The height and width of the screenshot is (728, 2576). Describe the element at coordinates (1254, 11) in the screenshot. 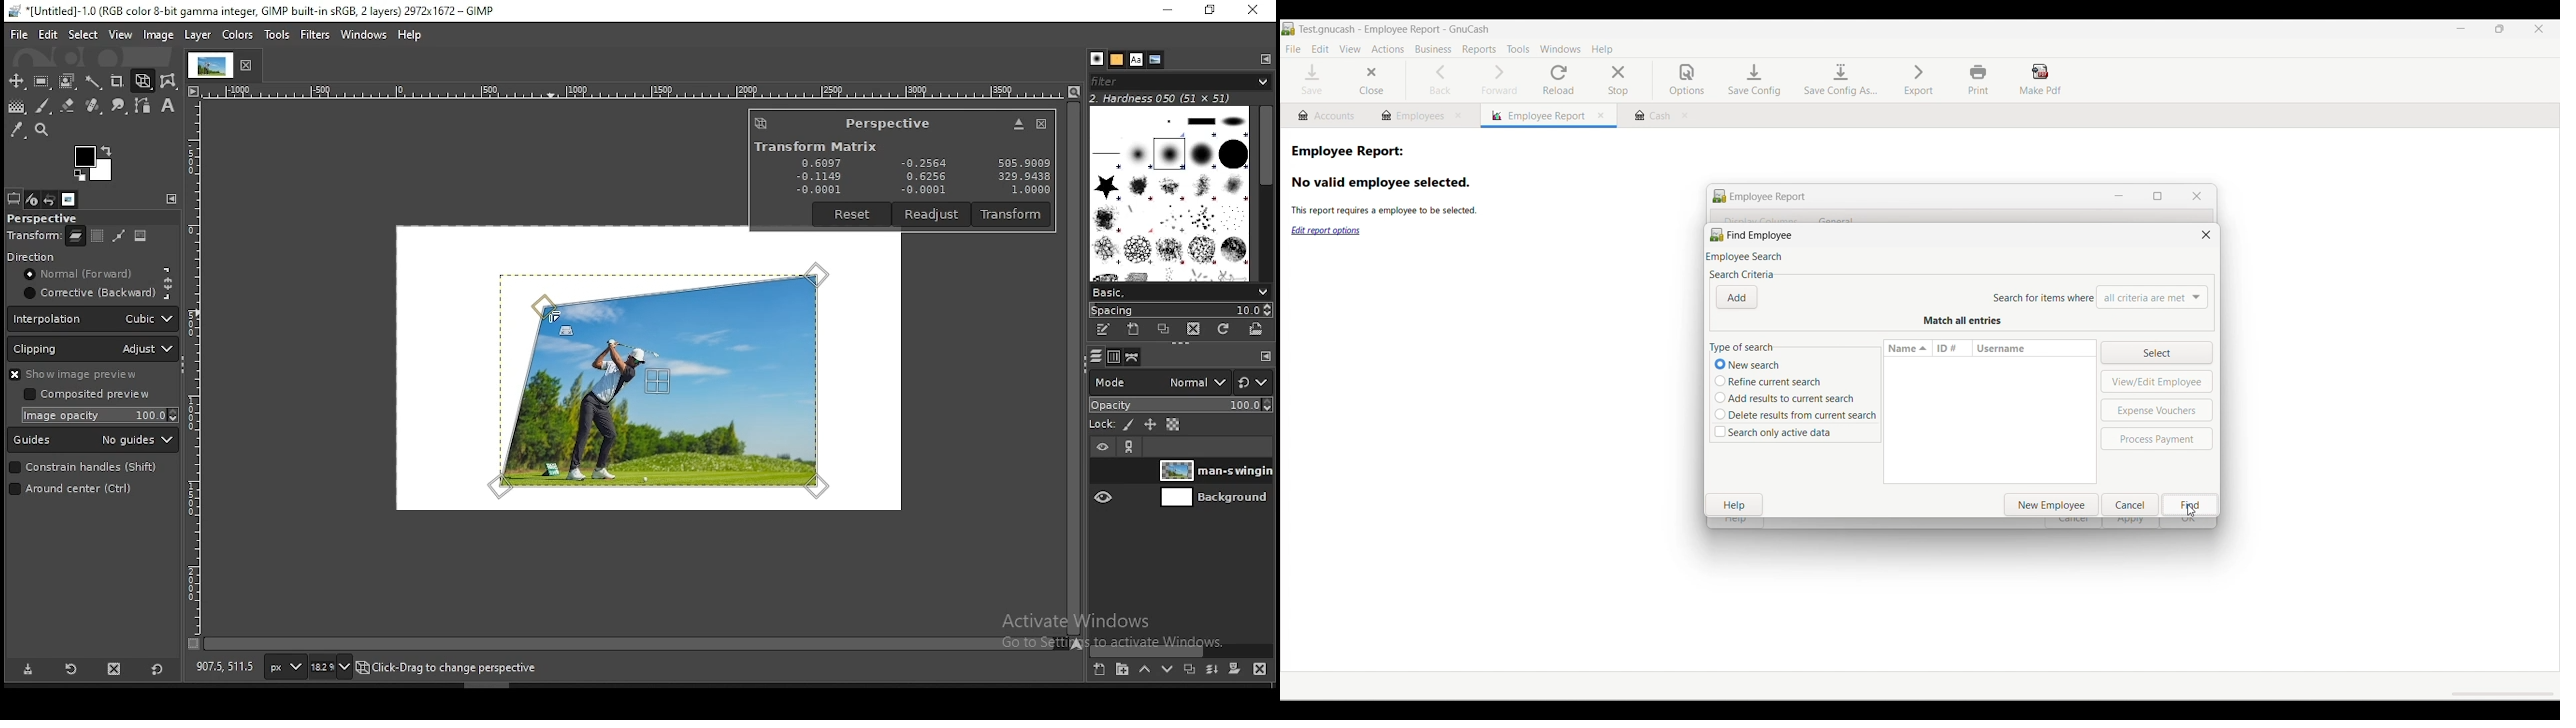

I see `close window` at that location.